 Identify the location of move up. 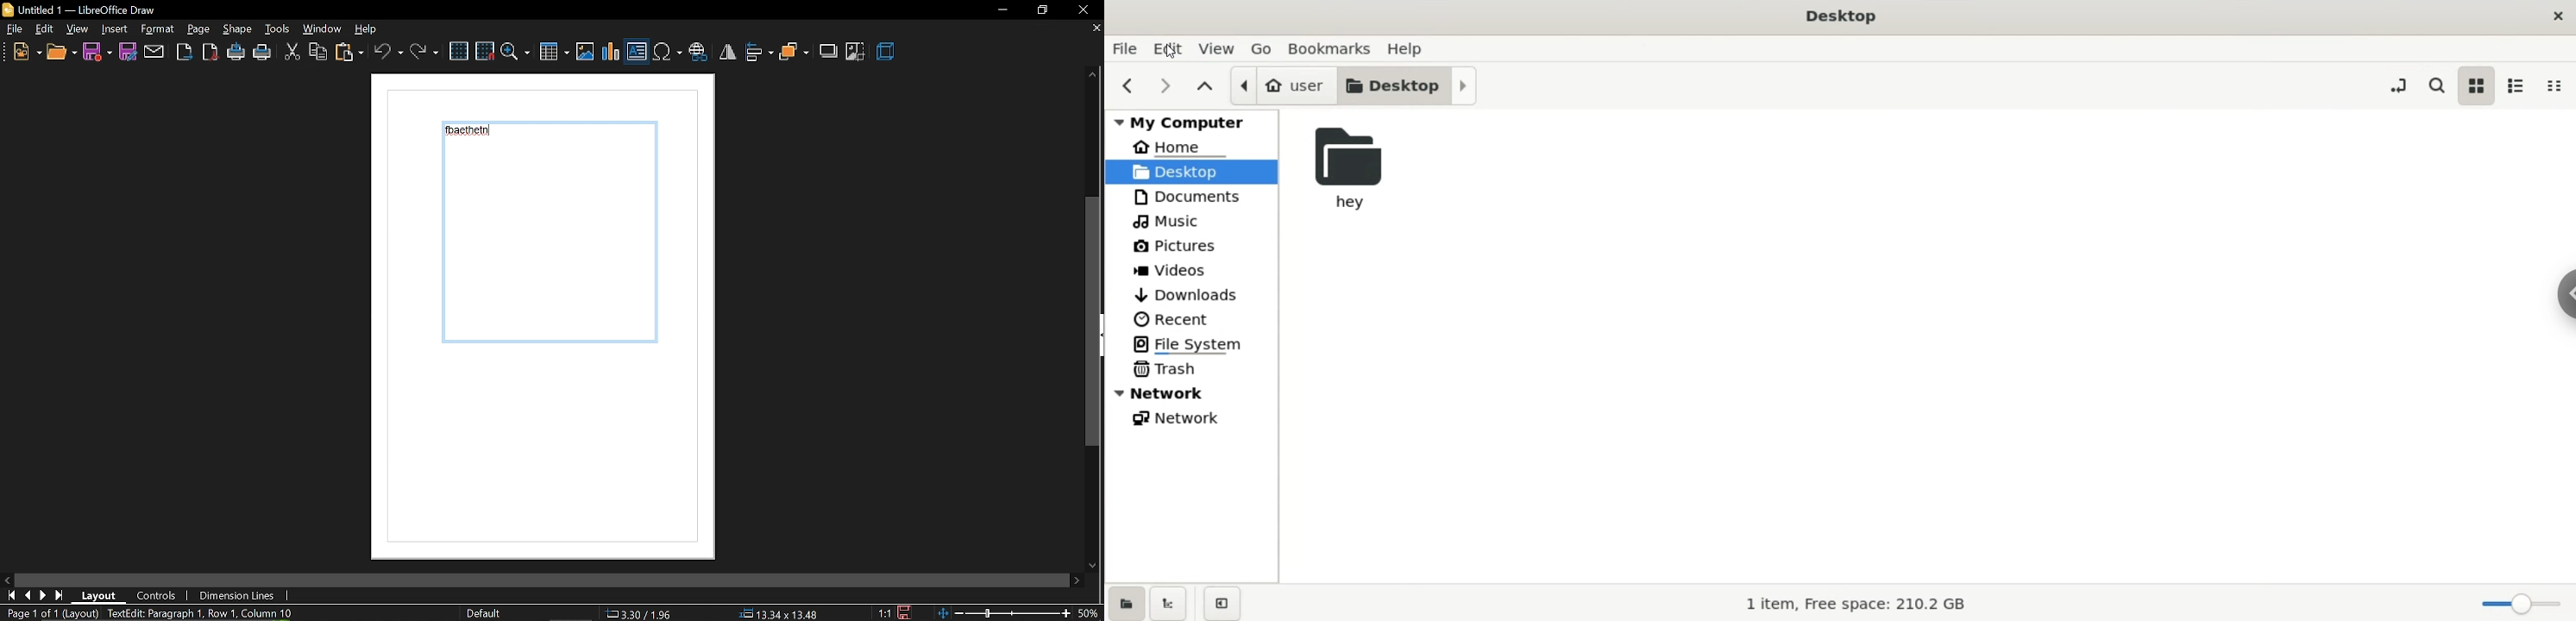
(1093, 76).